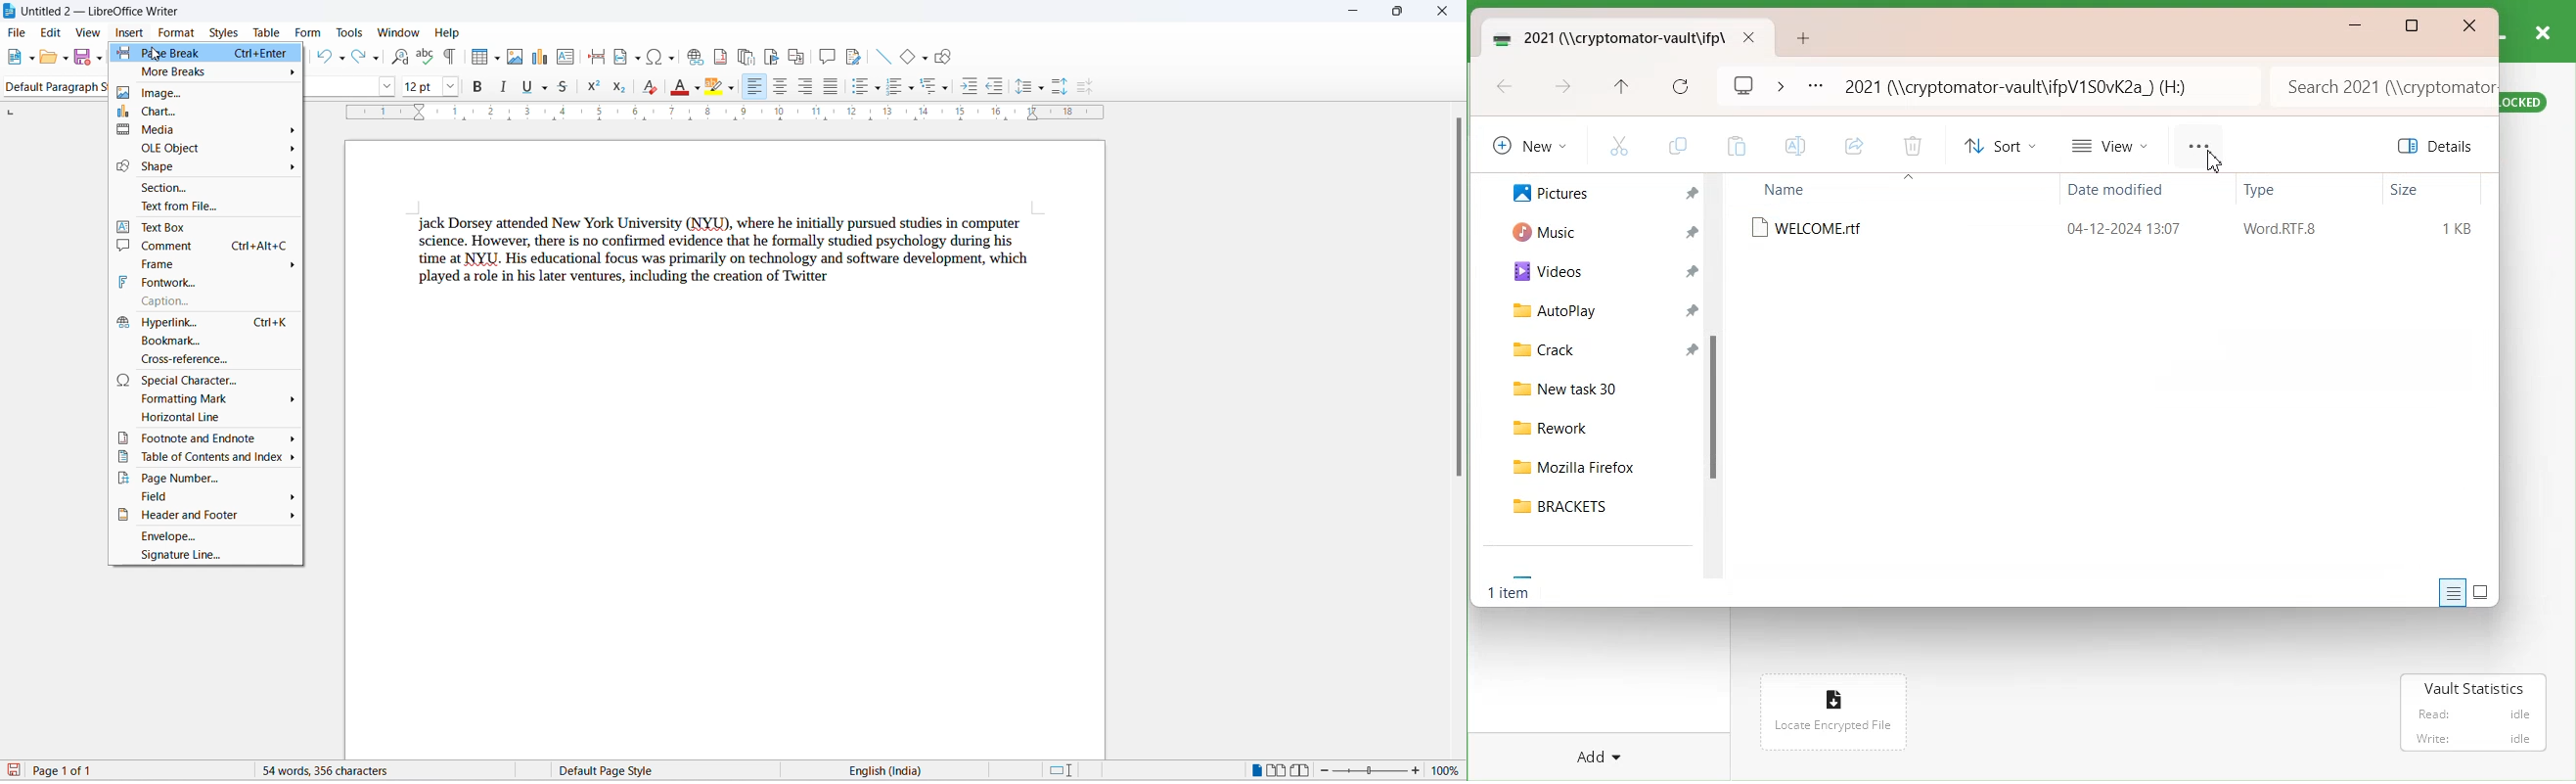 Image resolution: width=2576 pixels, height=784 pixels. What do you see at coordinates (1351, 11) in the screenshot?
I see `minimize` at bounding box center [1351, 11].